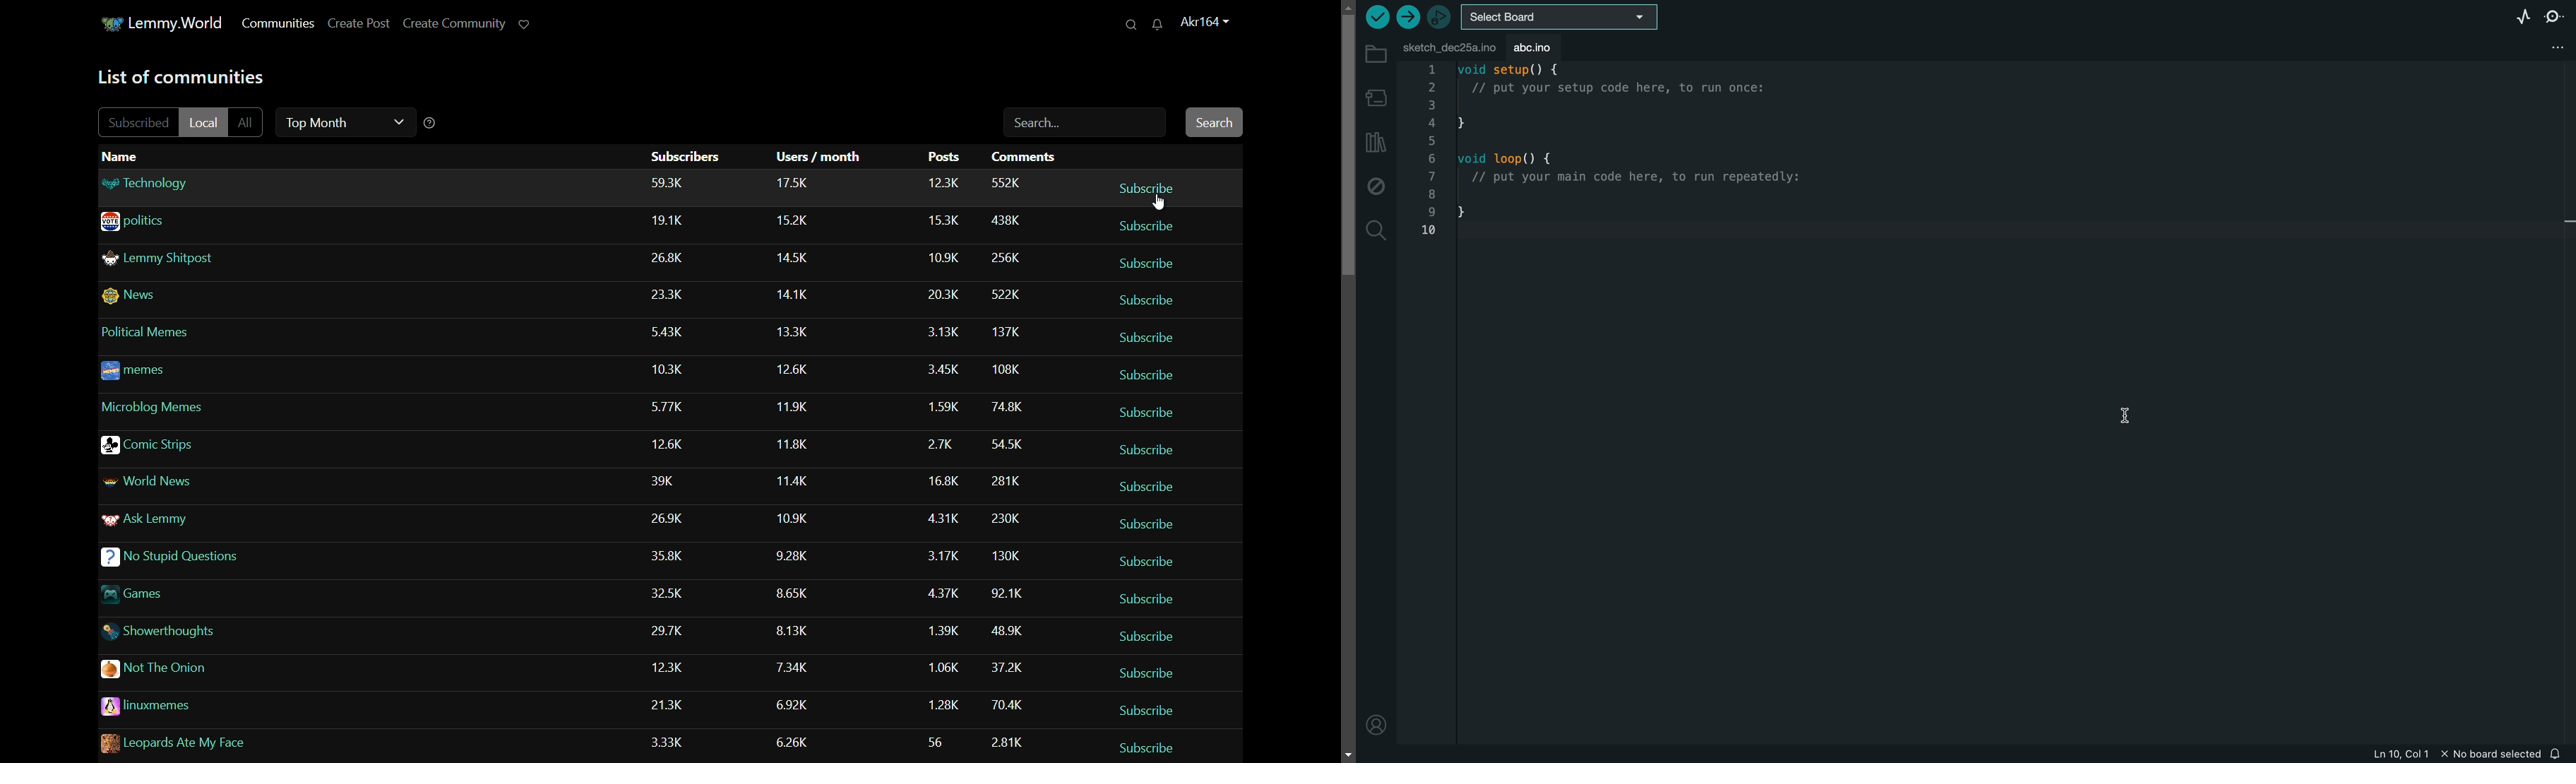 The height and width of the screenshot is (784, 2576). Describe the element at coordinates (1145, 225) in the screenshot. I see `subscribe/unsubscribe` at that location.